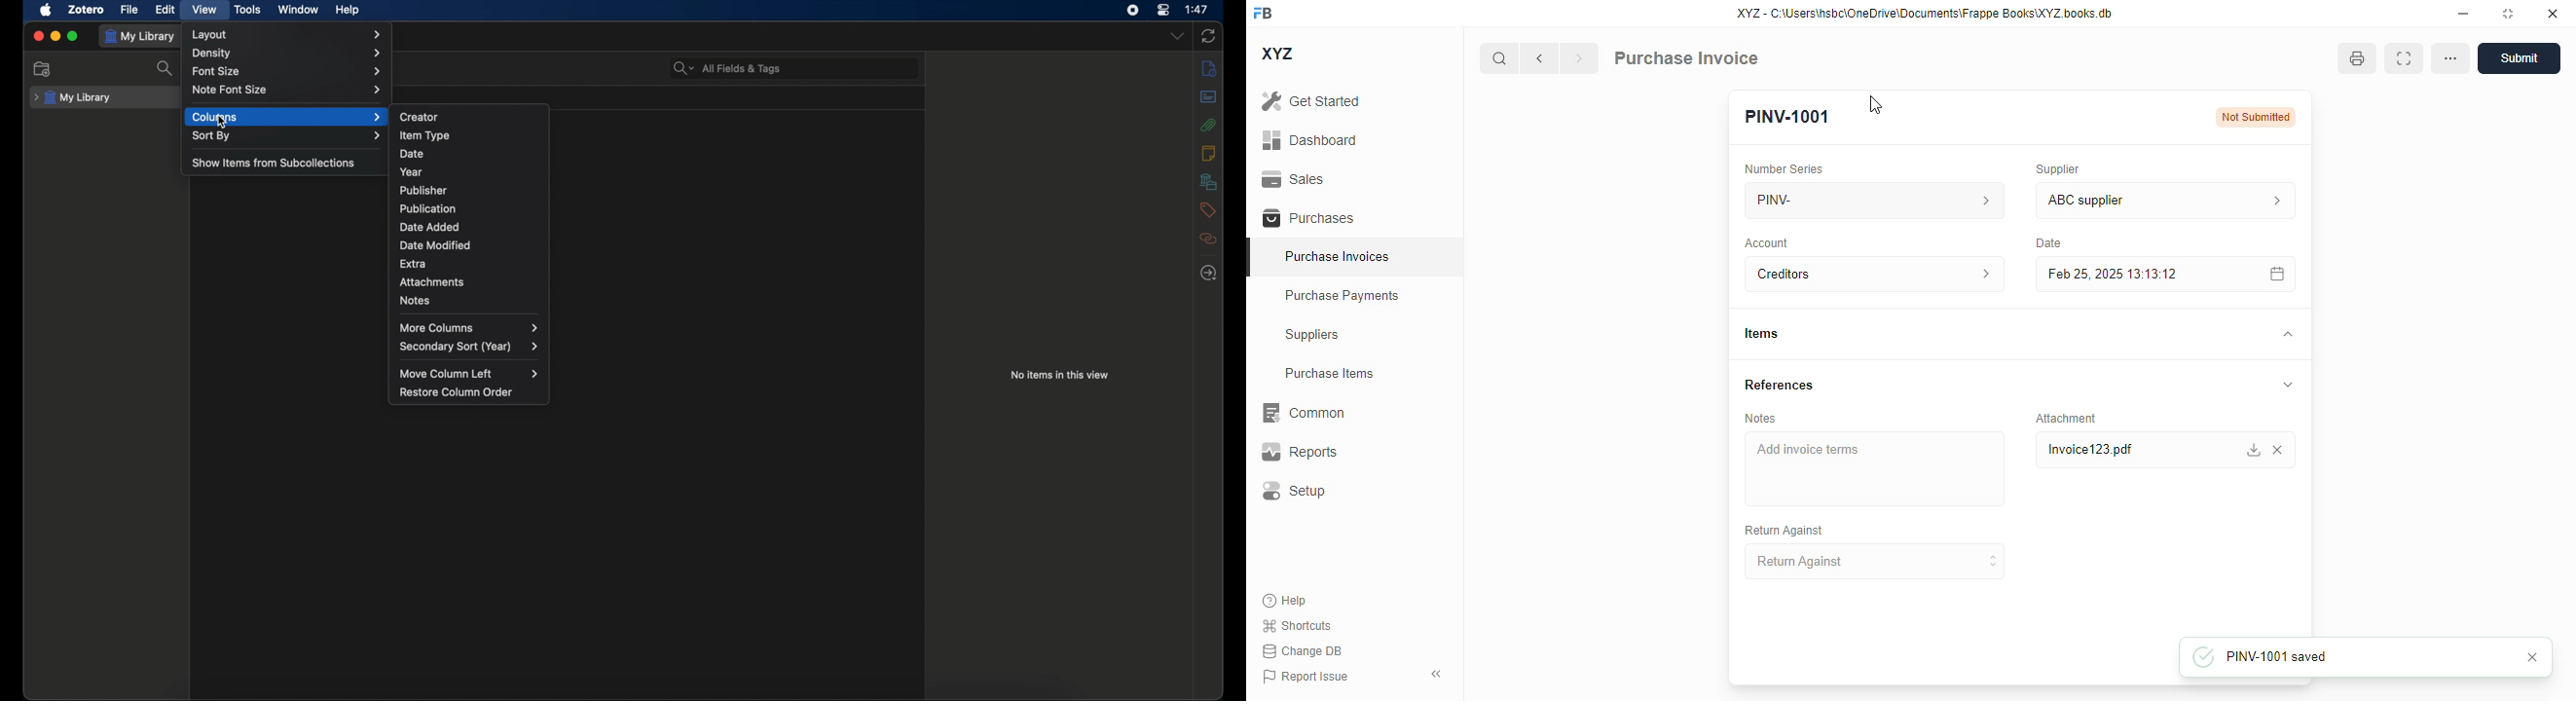 This screenshot has height=728, width=2576. I want to click on setup, so click(1292, 492).